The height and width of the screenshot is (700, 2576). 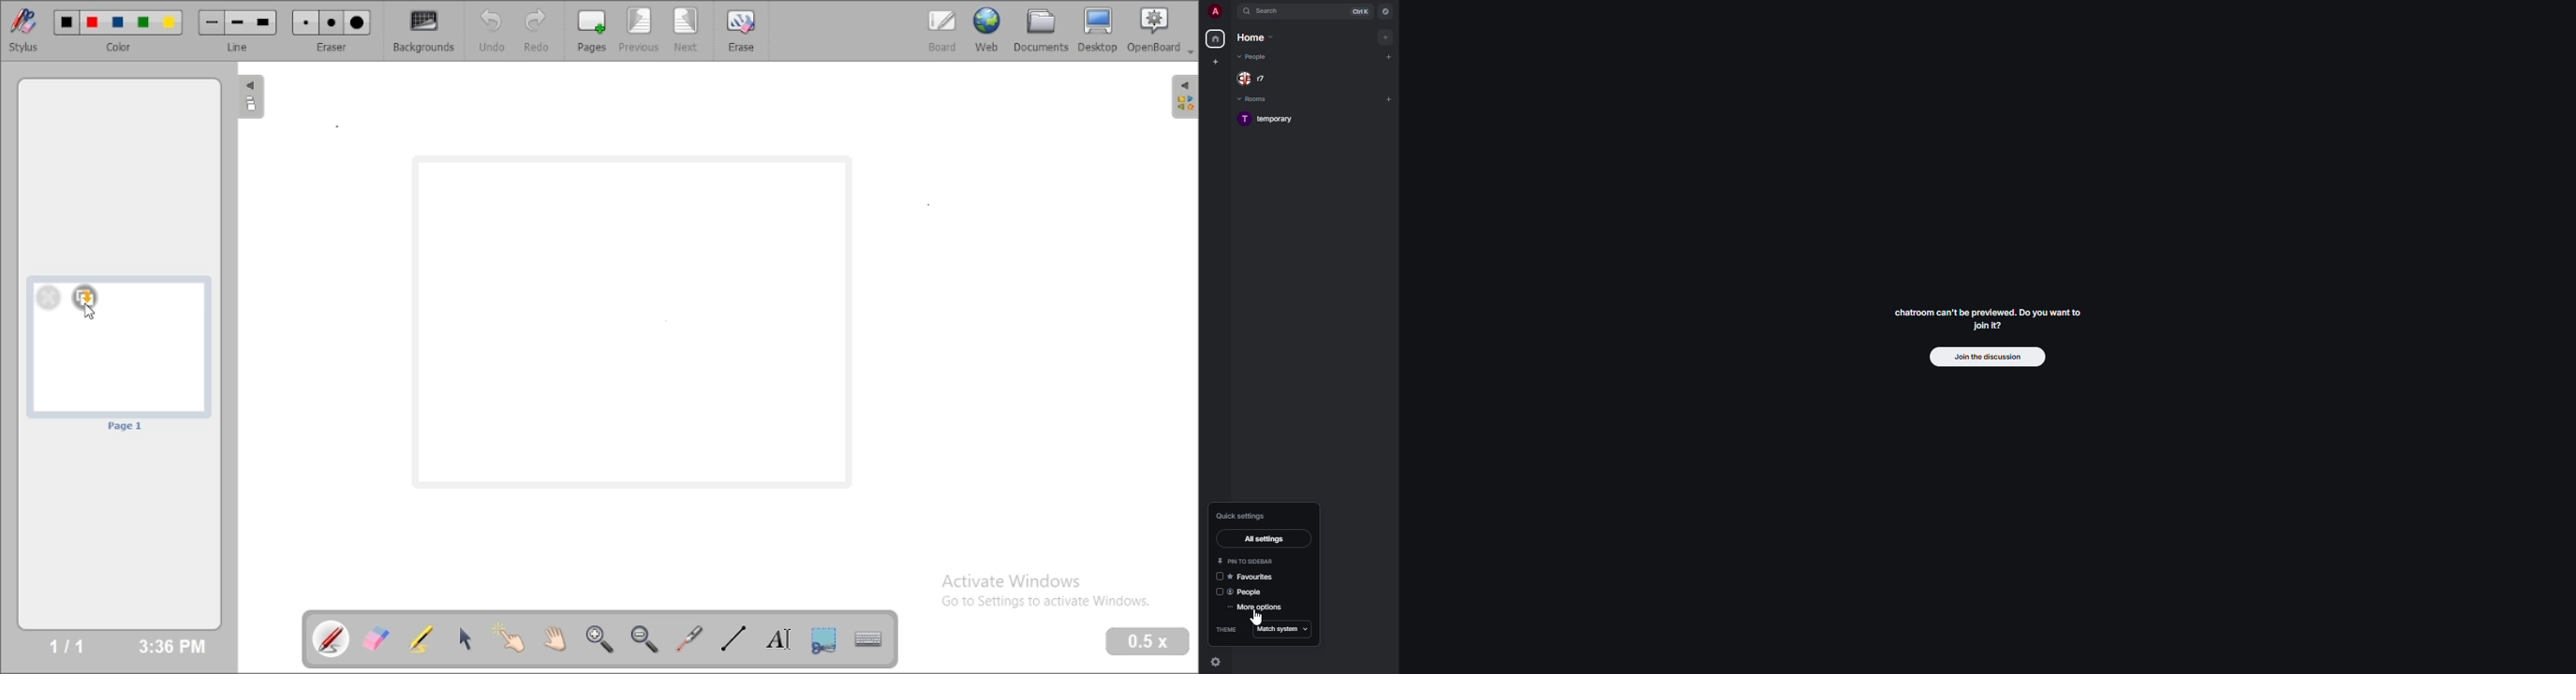 What do you see at coordinates (421, 637) in the screenshot?
I see `highlight` at bounding box center [421, 637].